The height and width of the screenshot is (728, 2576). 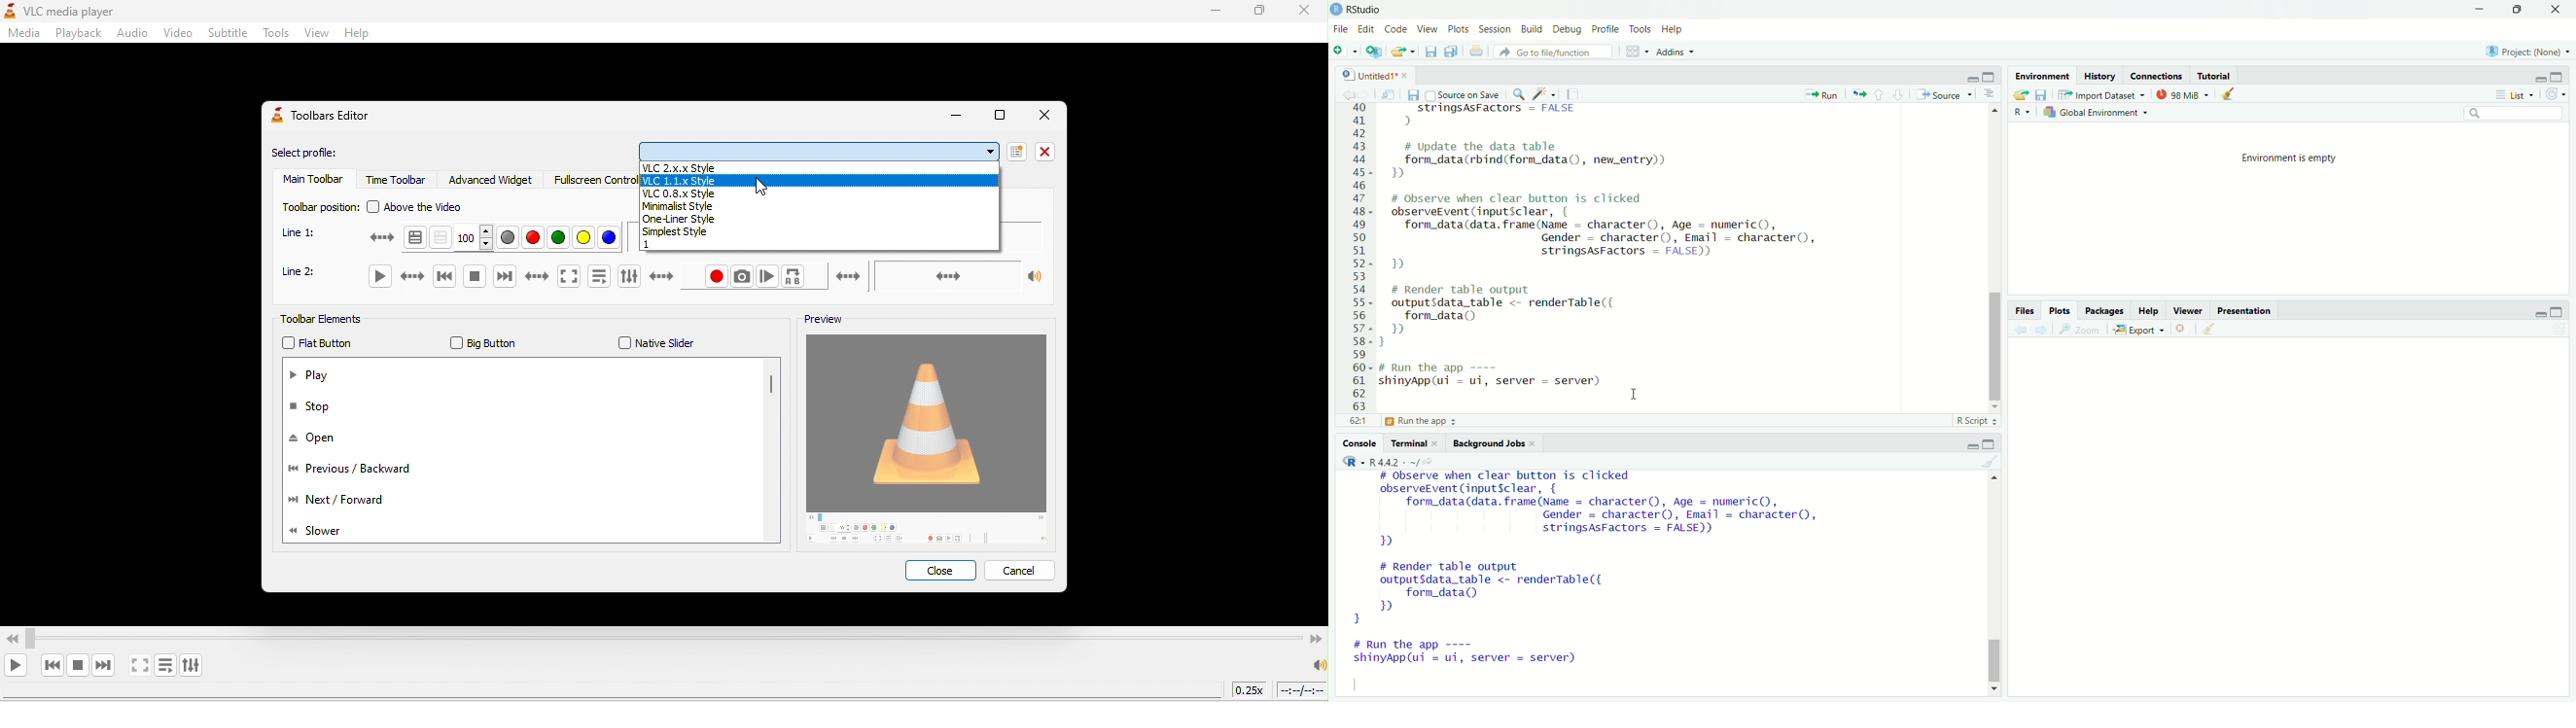 I want to click on line 1, so click(x=306, y=233).